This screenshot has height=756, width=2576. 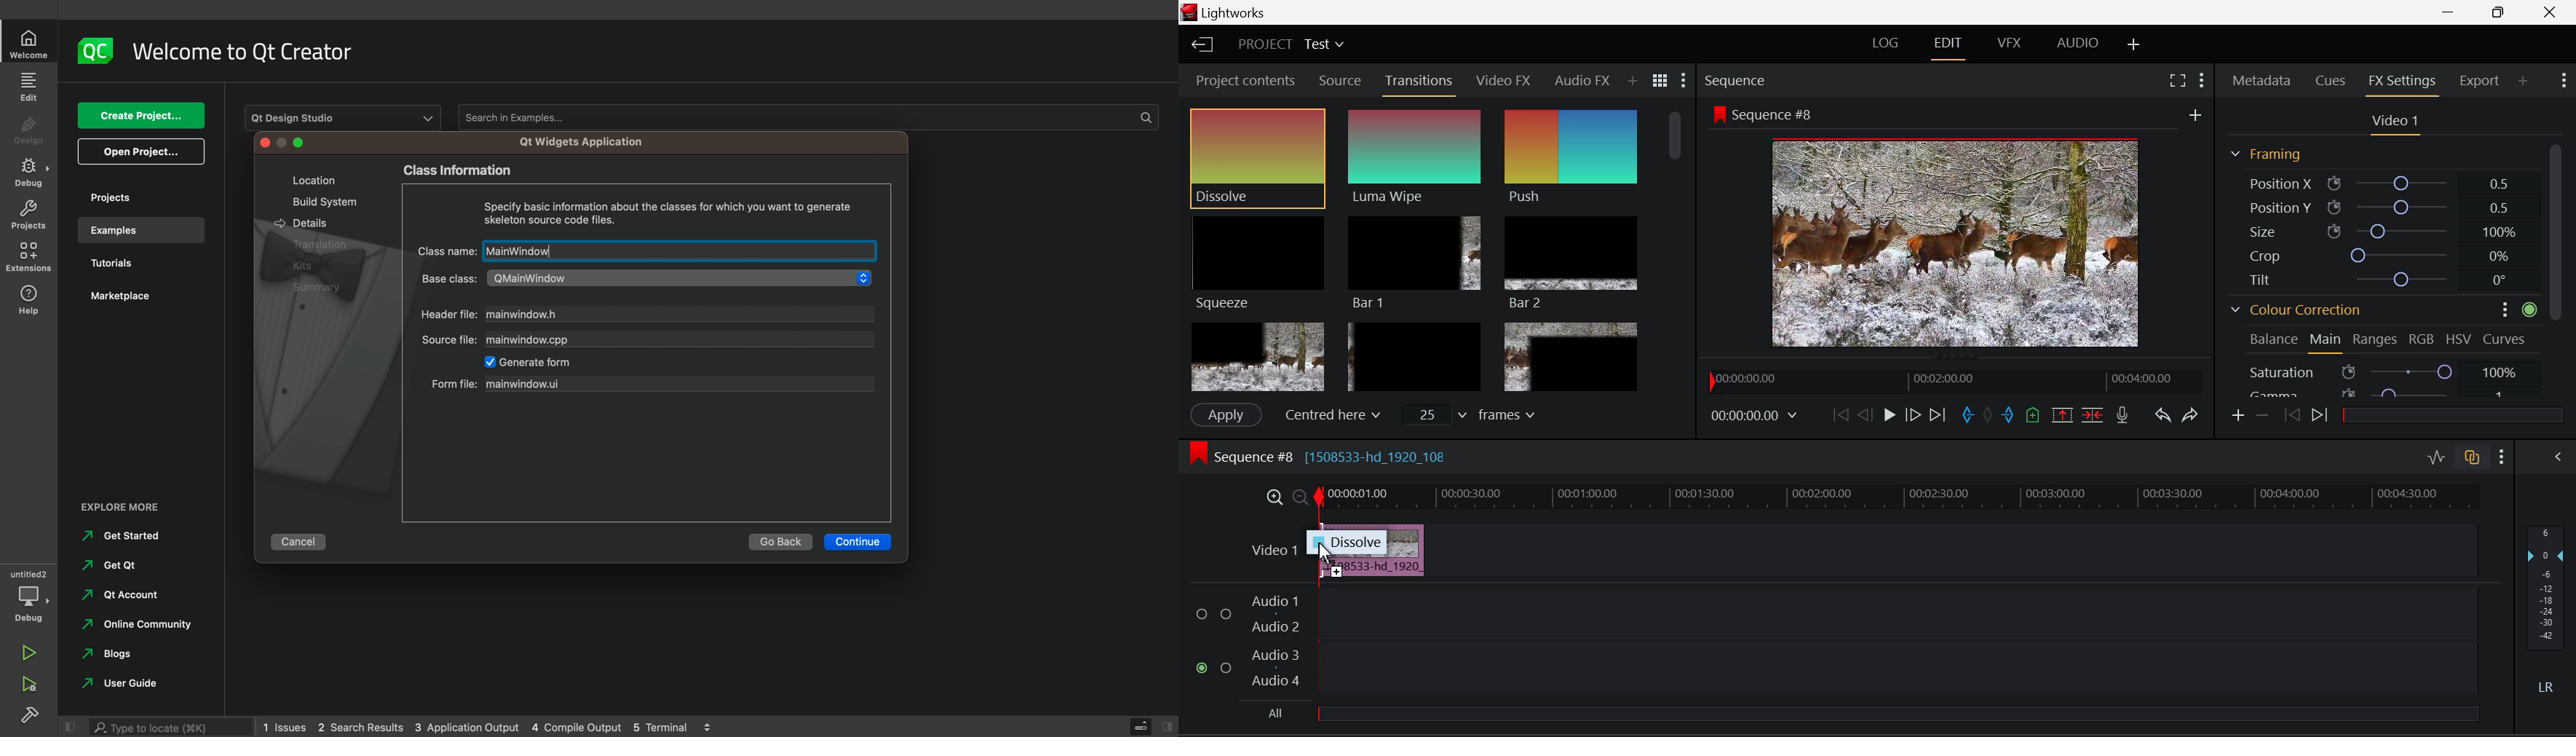 What do you see at coordinates (1200, 45) in the screenshot?
I see `Back to Homepage` at bounding box center [1200, 45].